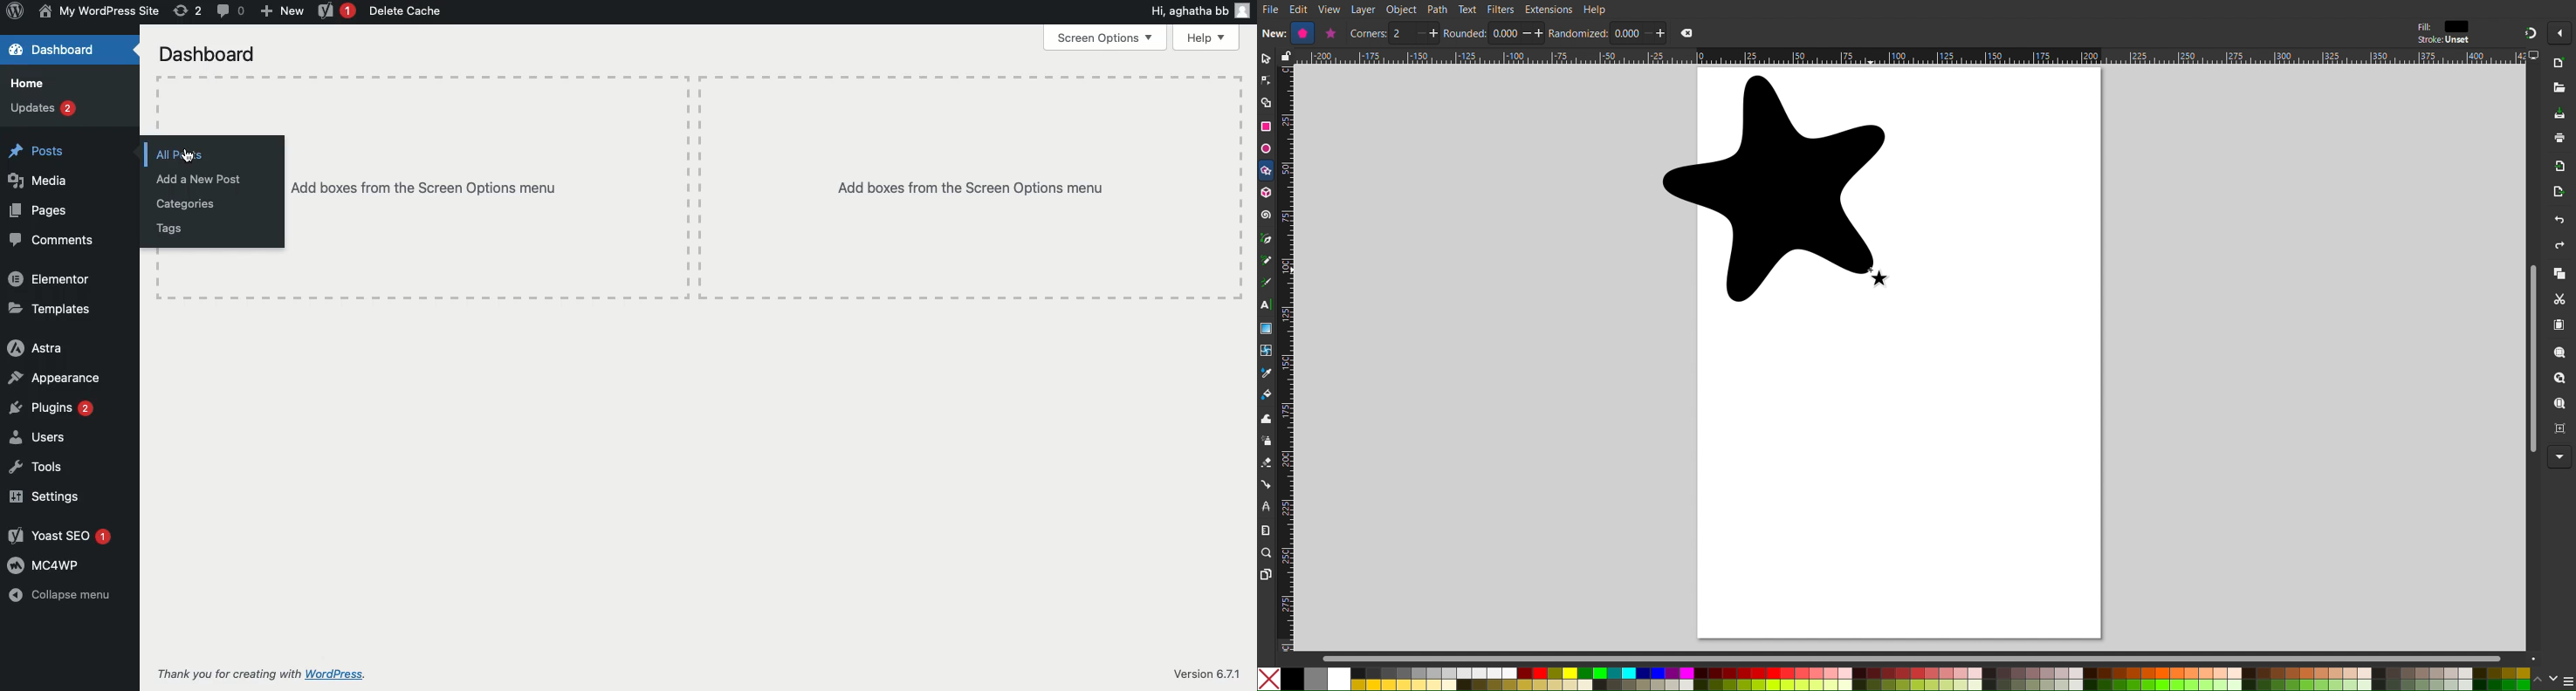 The height and width of the screenshot is (700, 2576). Describe the element at coordinates (1501, 9) in the screenshot. I see `Filters` at that location.